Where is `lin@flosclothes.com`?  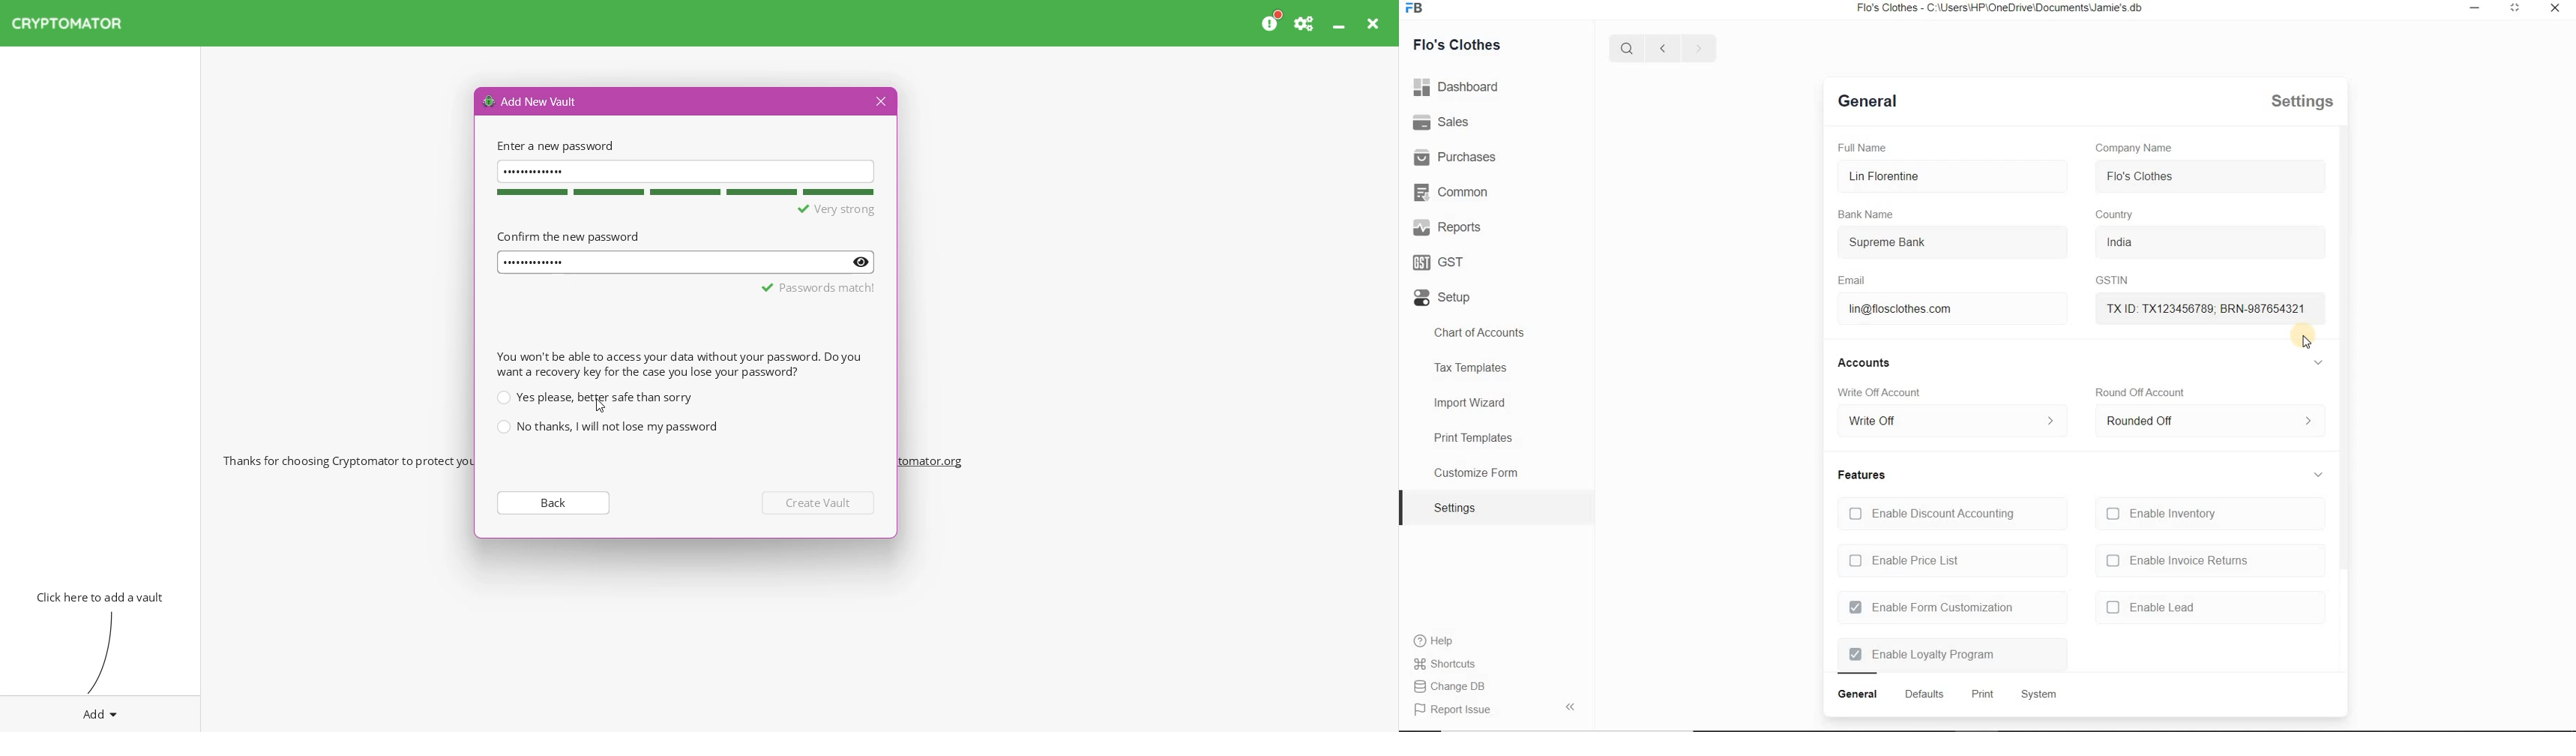 lin@flosclothes.com is located at coordinates (1919, 310).